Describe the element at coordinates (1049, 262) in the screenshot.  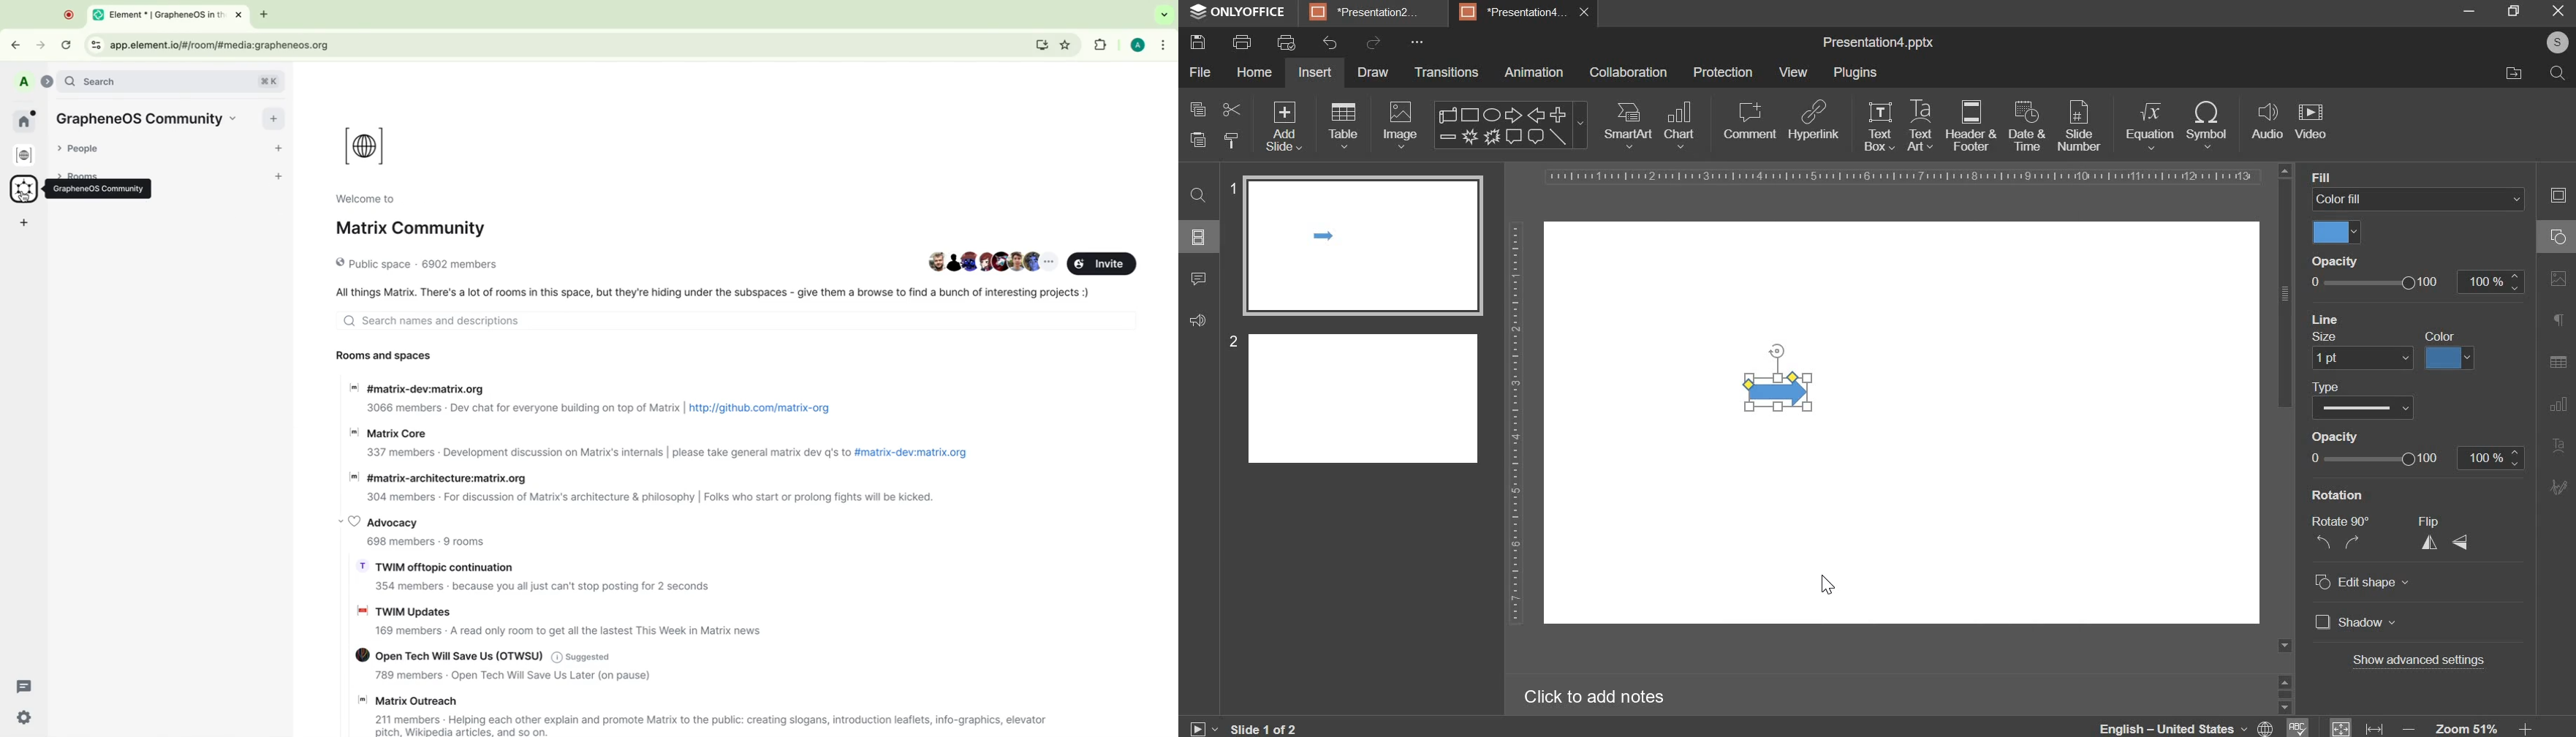
I see `view more` at that location.